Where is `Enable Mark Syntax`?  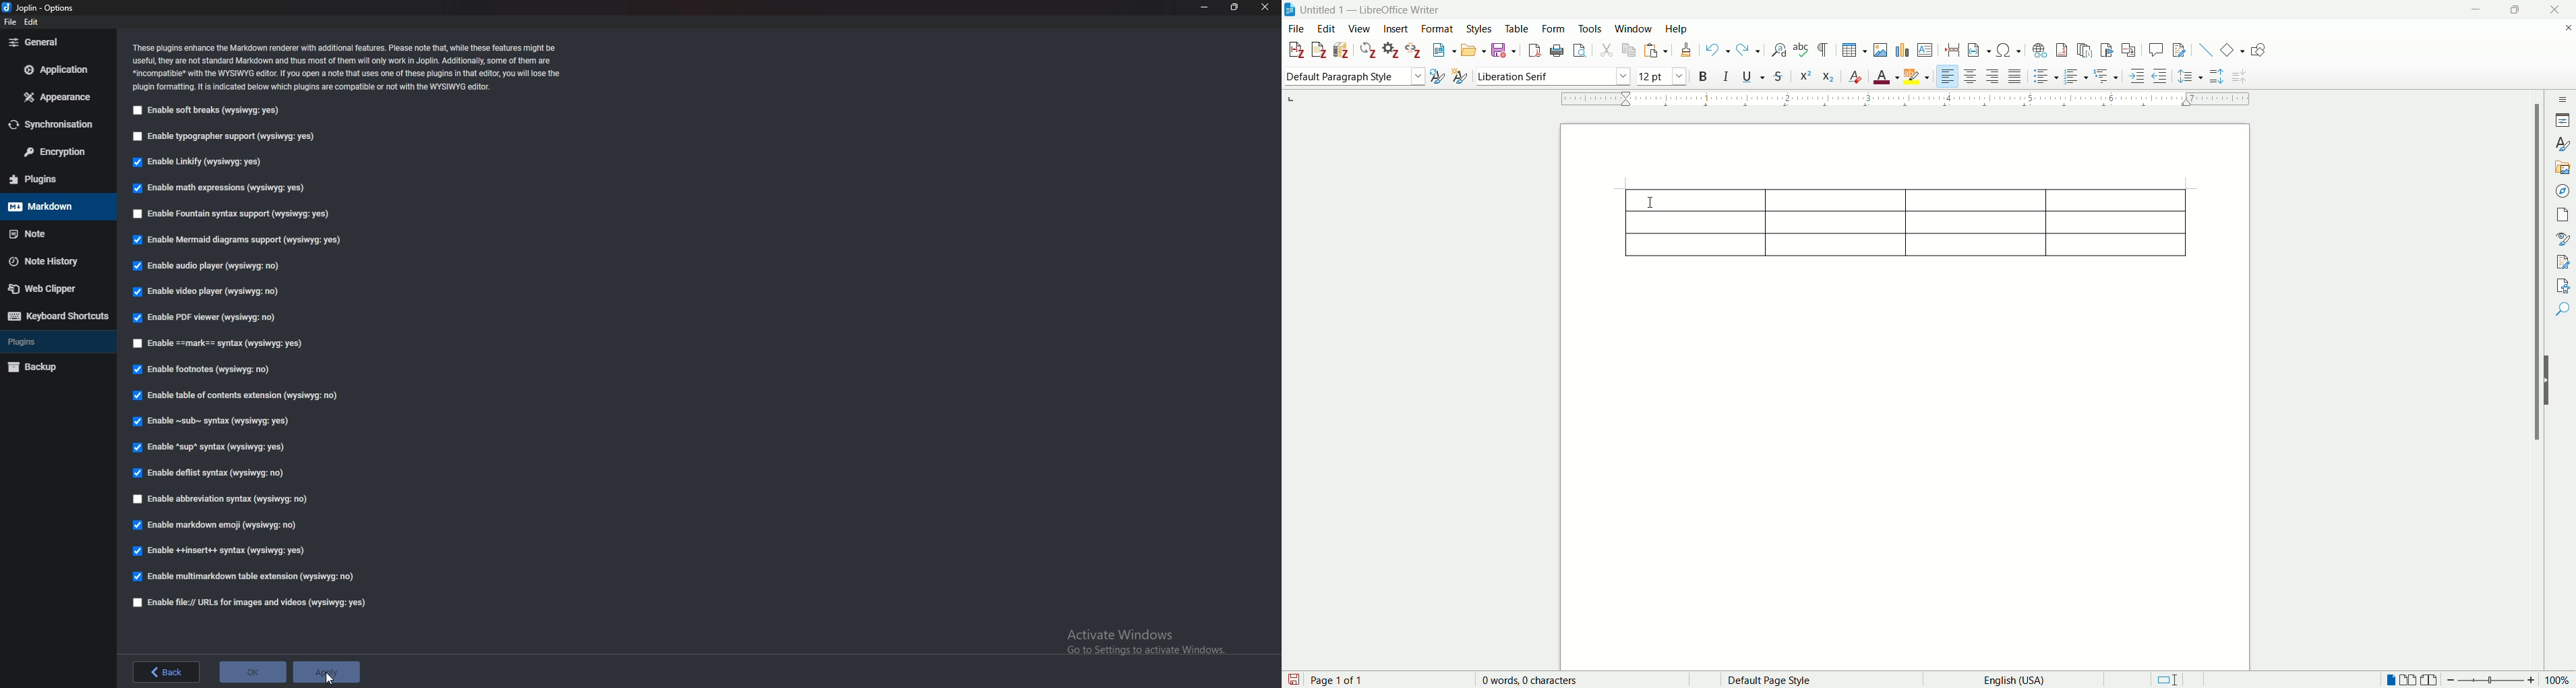
Enable Mark Syntax is located at coordinates (219, 343).